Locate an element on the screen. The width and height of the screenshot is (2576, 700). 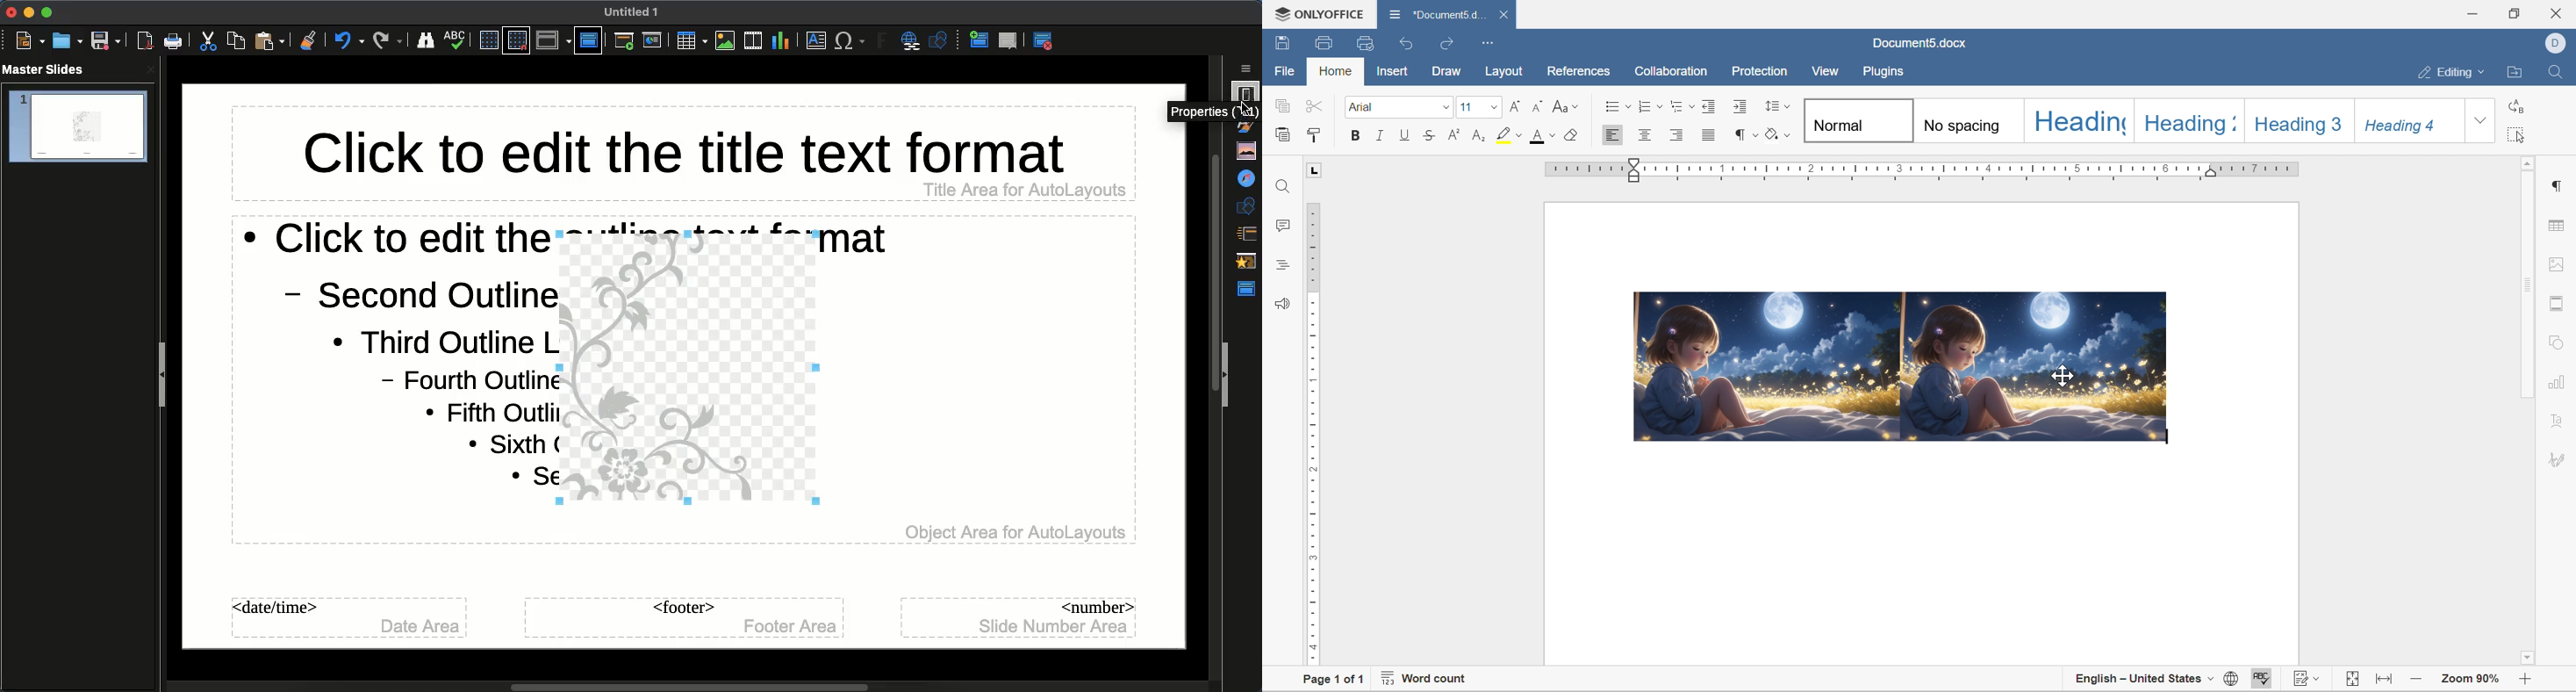
cursor is located at coordinates (2065, 376).